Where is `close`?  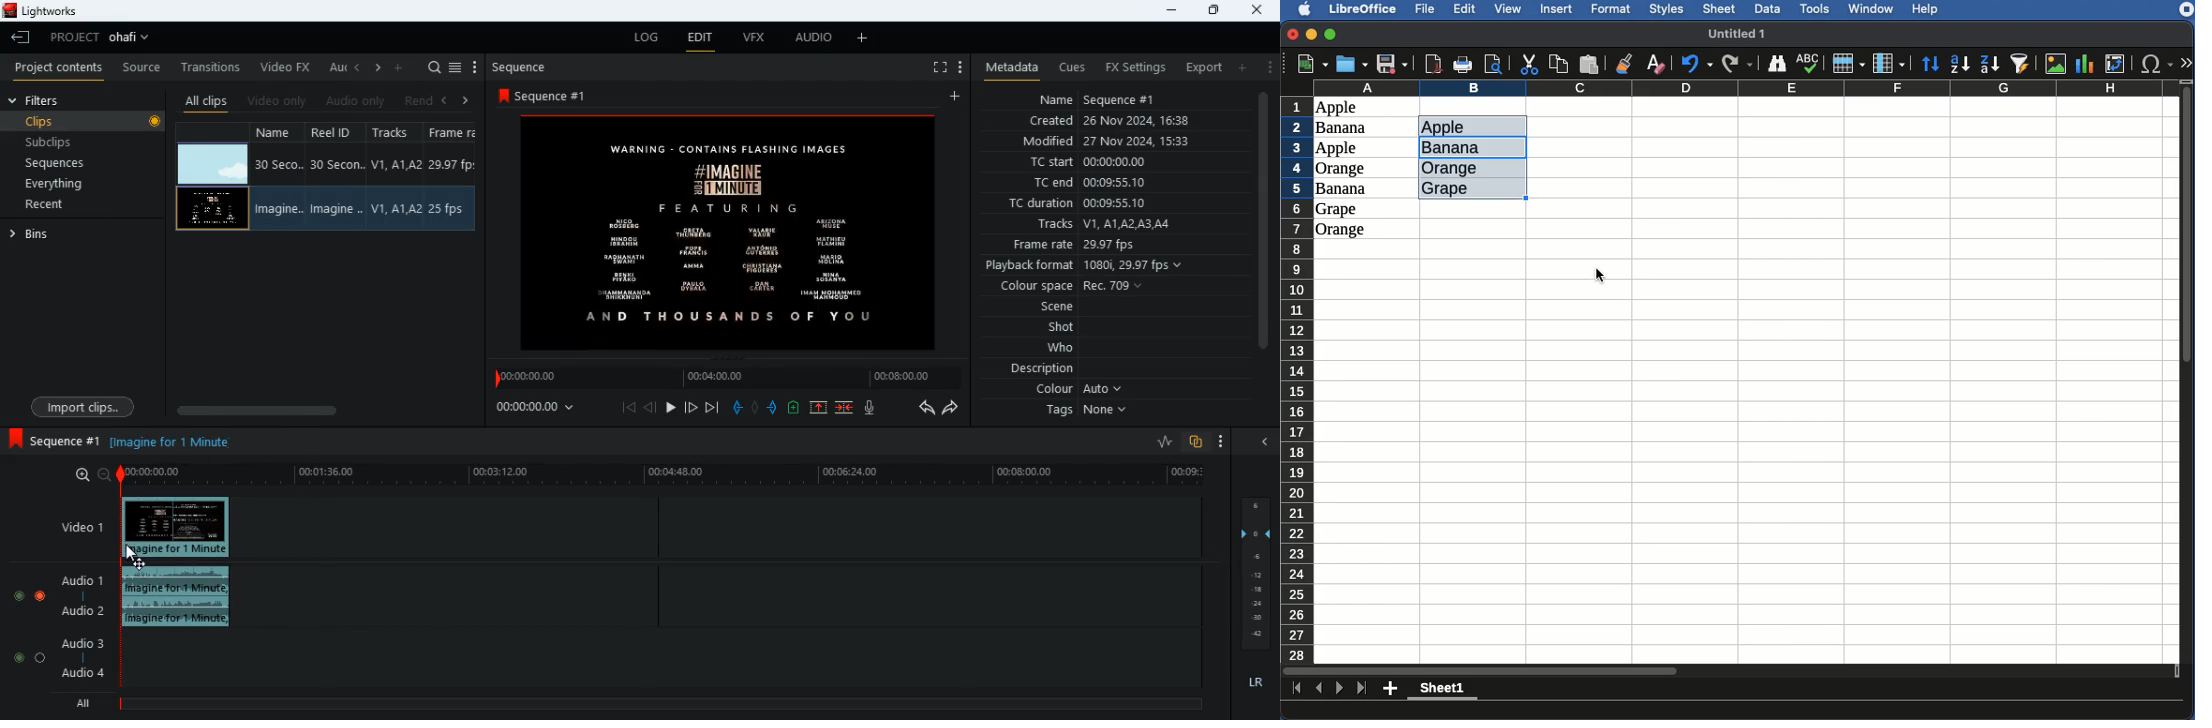
close is located at coordinates (1258, 8).